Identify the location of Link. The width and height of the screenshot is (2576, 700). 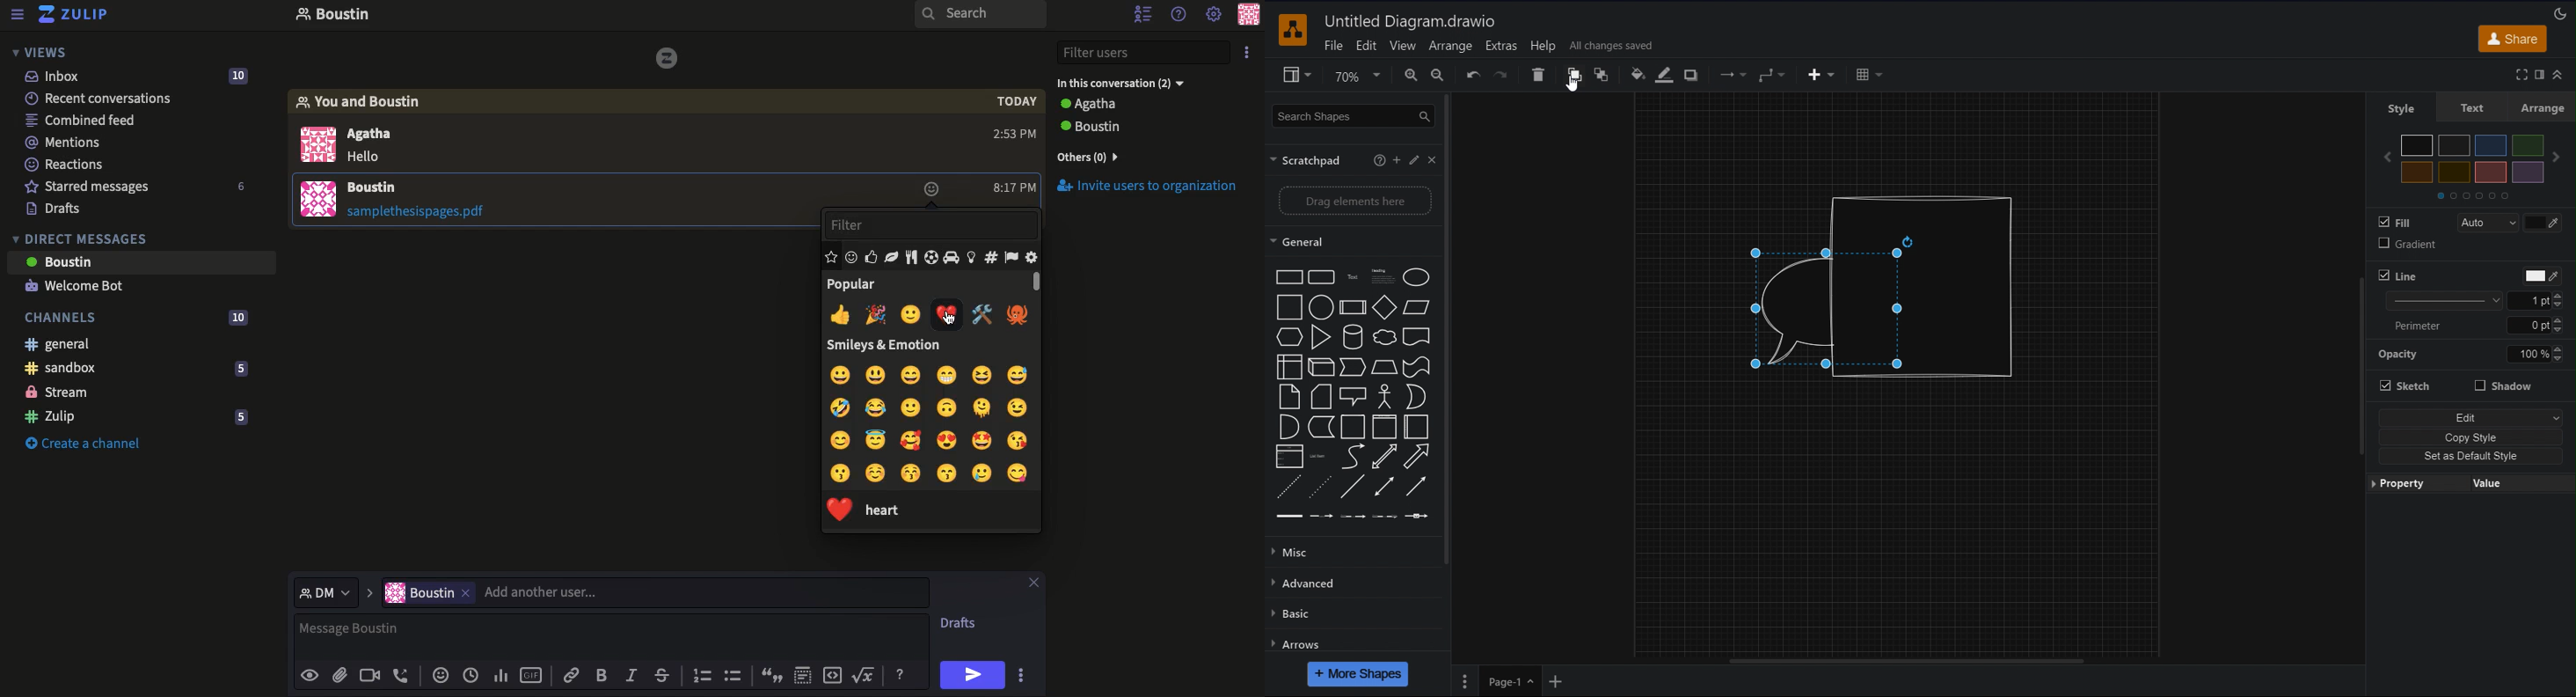
(1289, 516).